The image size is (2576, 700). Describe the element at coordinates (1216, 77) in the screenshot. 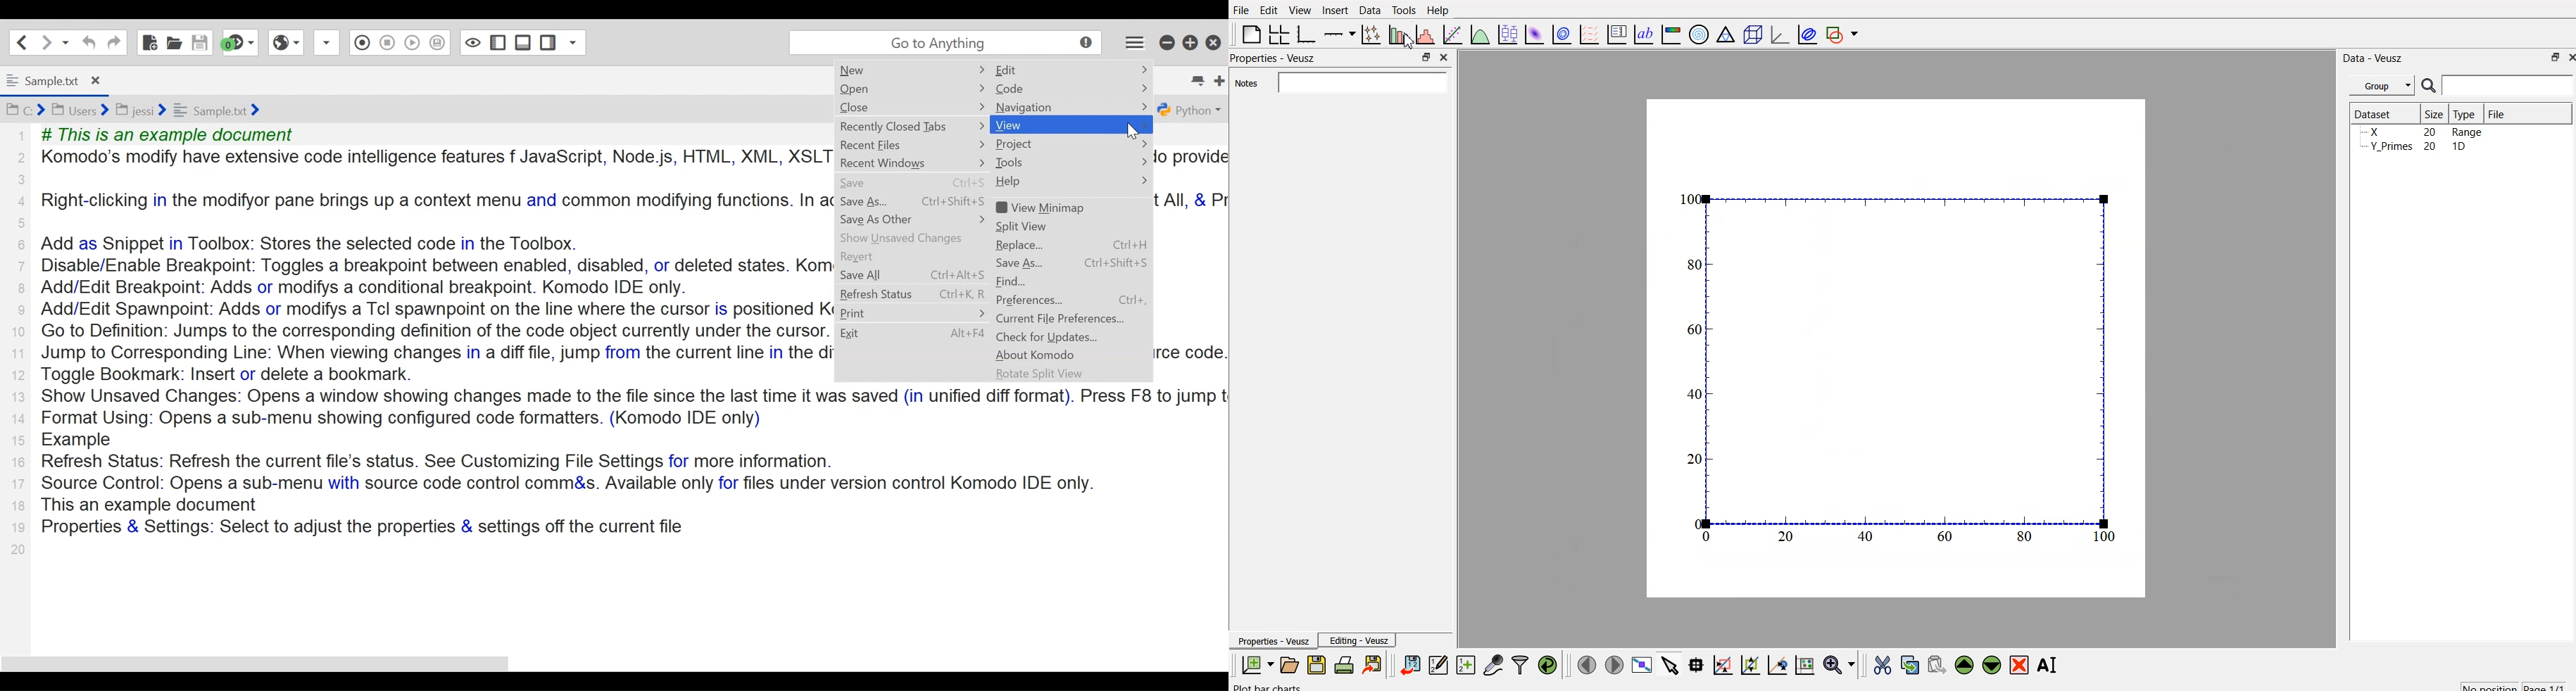

I see `New Tab` at that location.